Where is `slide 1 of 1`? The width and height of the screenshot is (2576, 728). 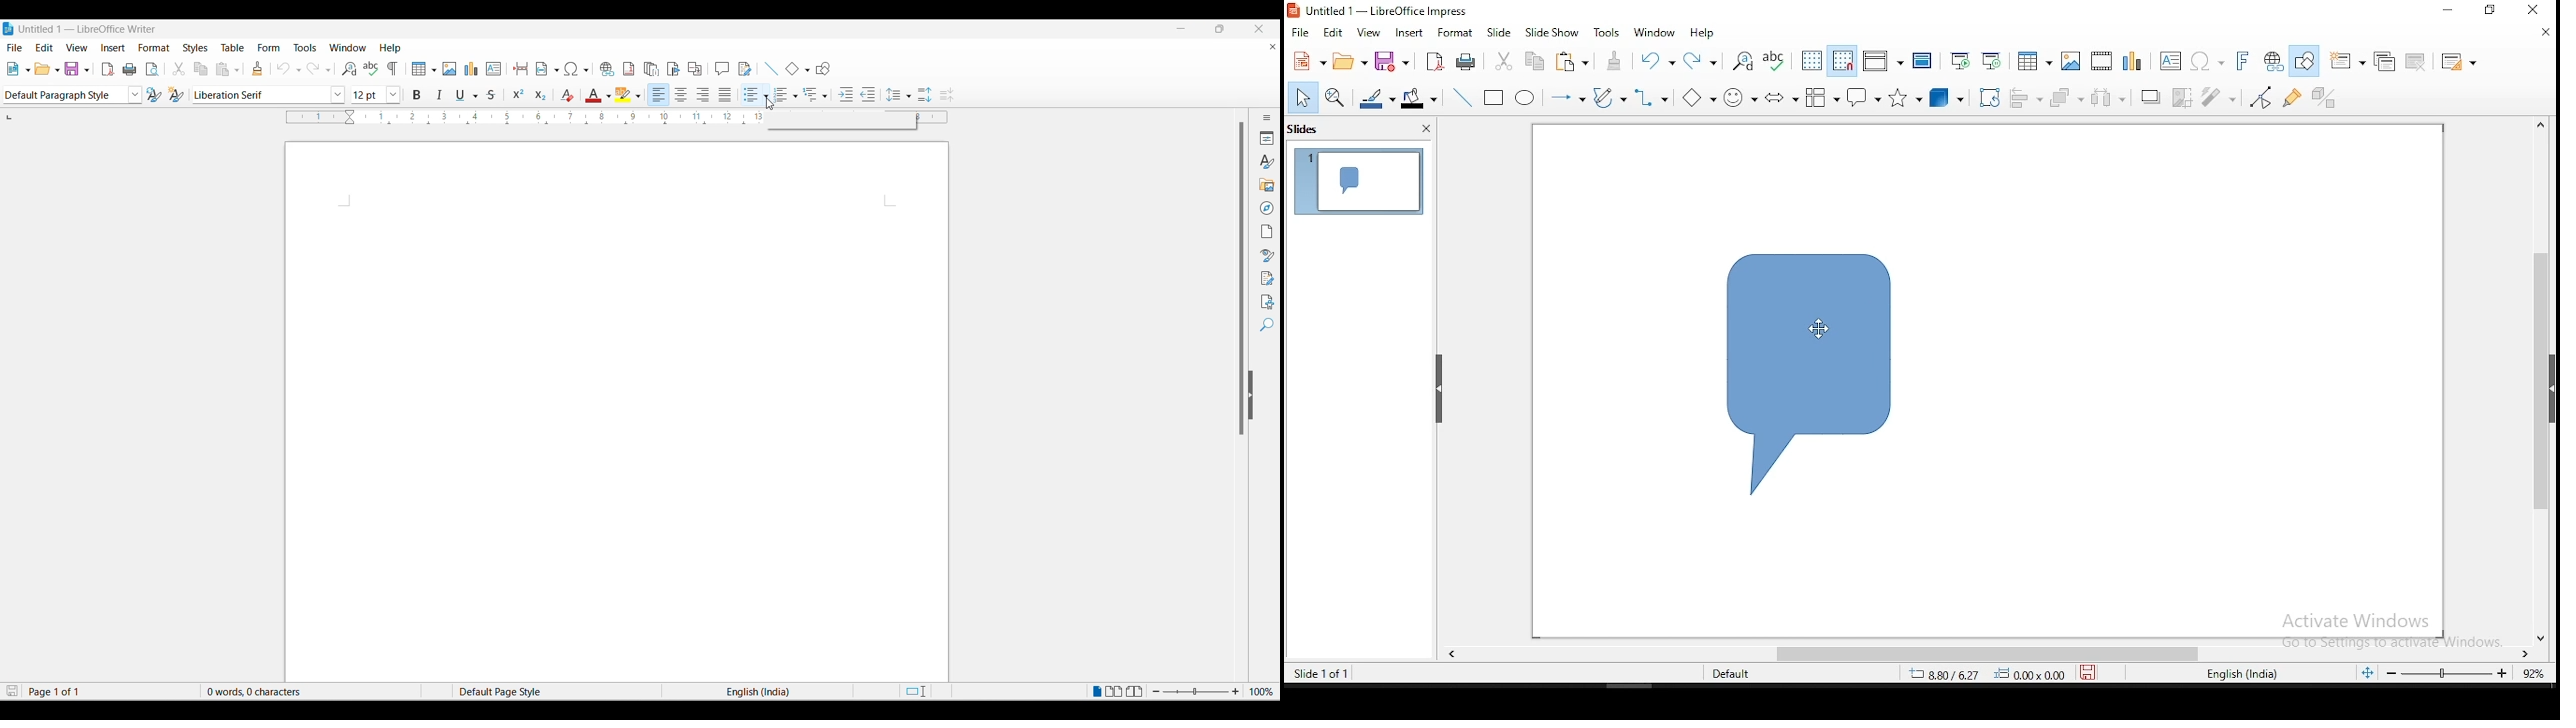 slide 1 of 1 is located at coordinates (1316, 674).